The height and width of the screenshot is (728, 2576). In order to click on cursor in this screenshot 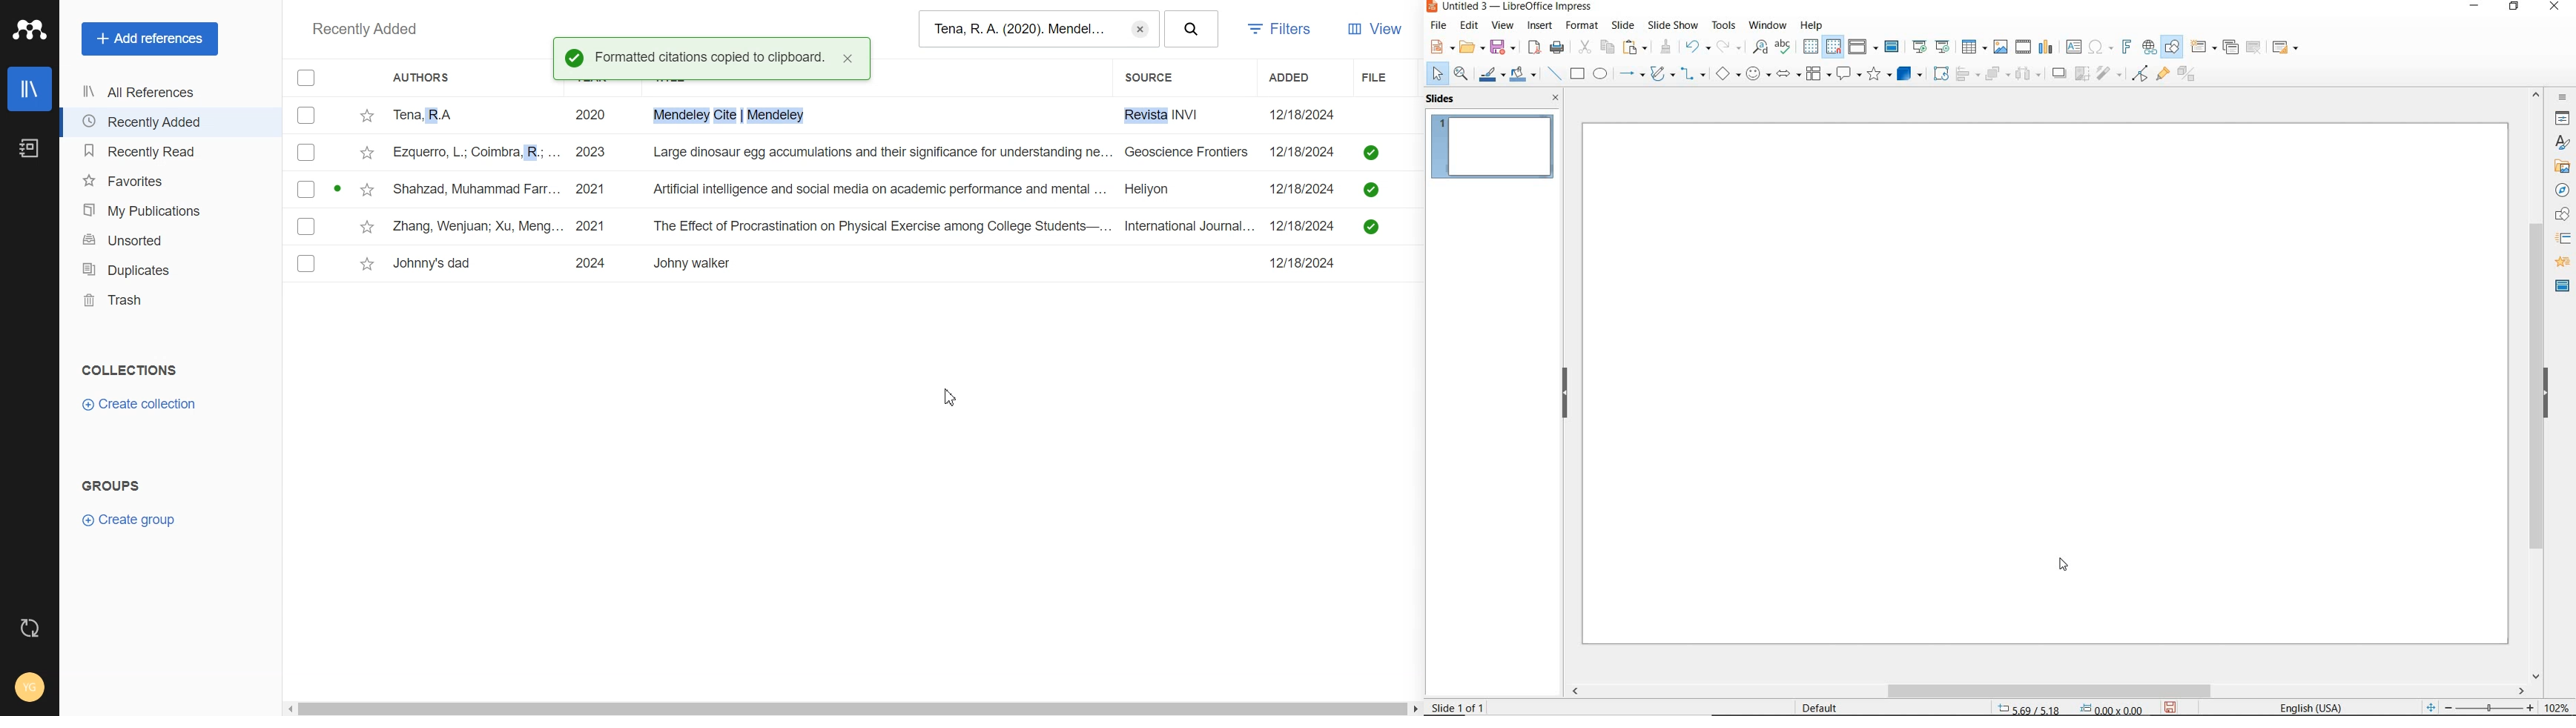, I will do `click(2062, 562)`.